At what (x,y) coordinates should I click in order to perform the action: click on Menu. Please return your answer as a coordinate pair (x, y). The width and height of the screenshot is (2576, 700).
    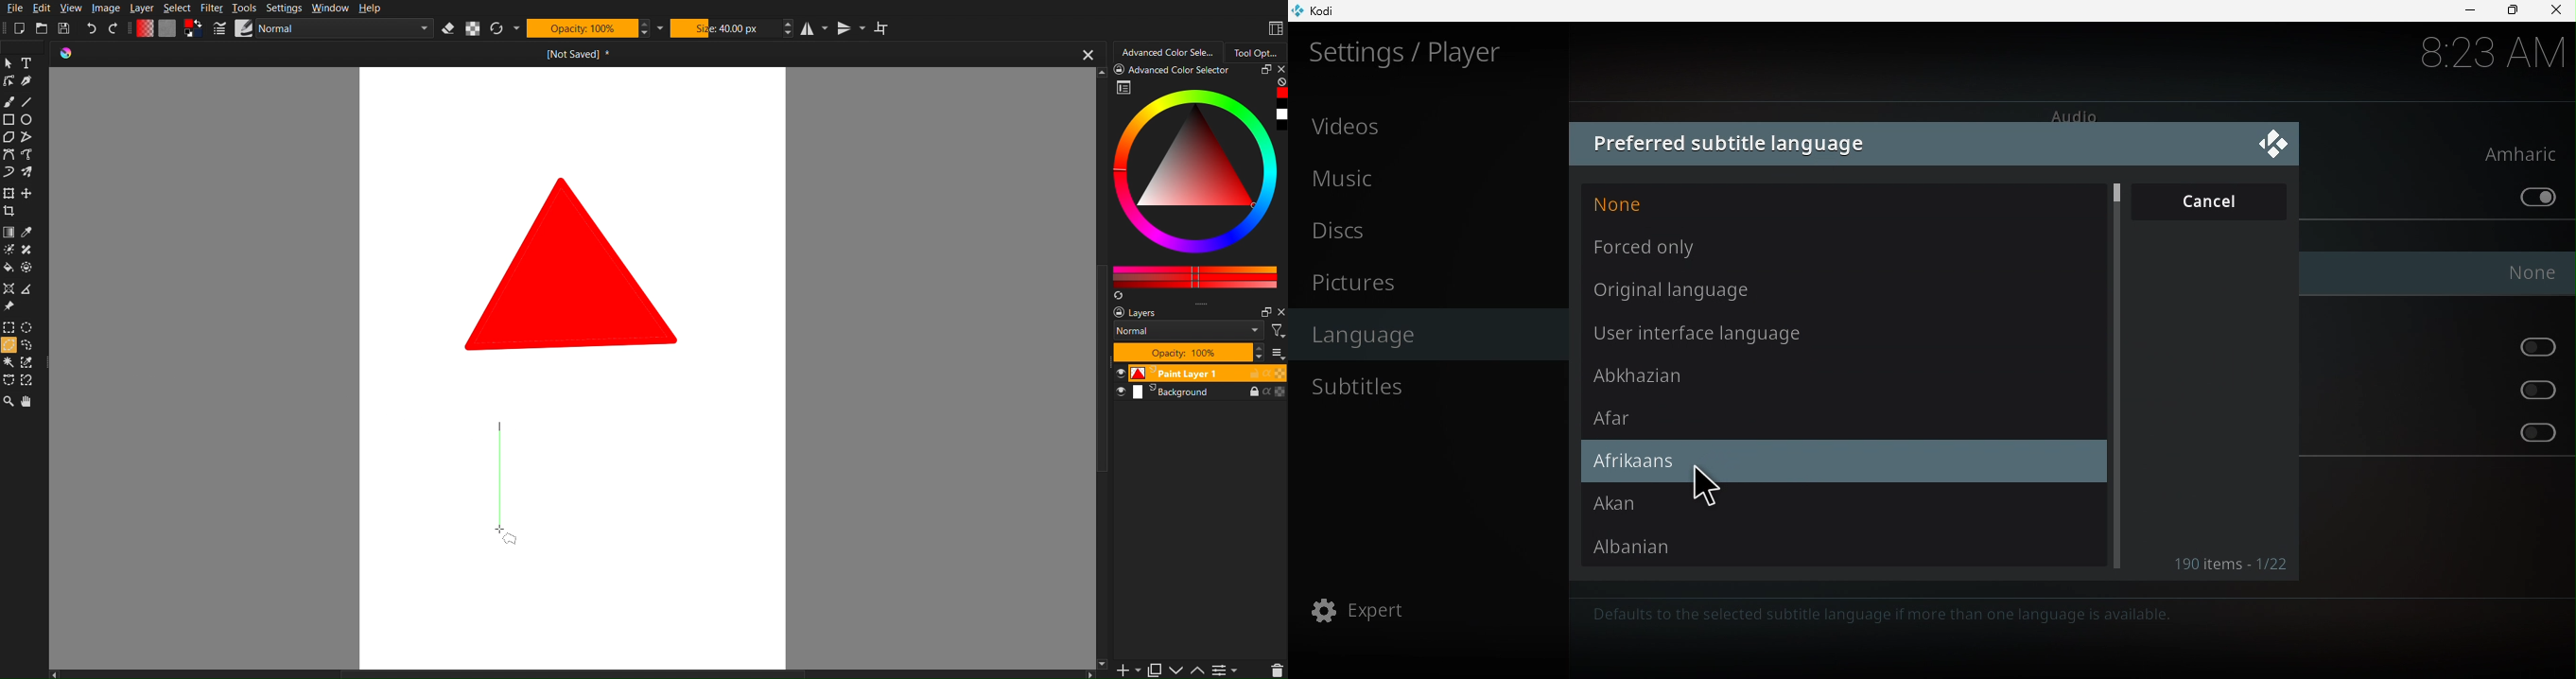
    Looking at the image, I should click on (1225, 670).